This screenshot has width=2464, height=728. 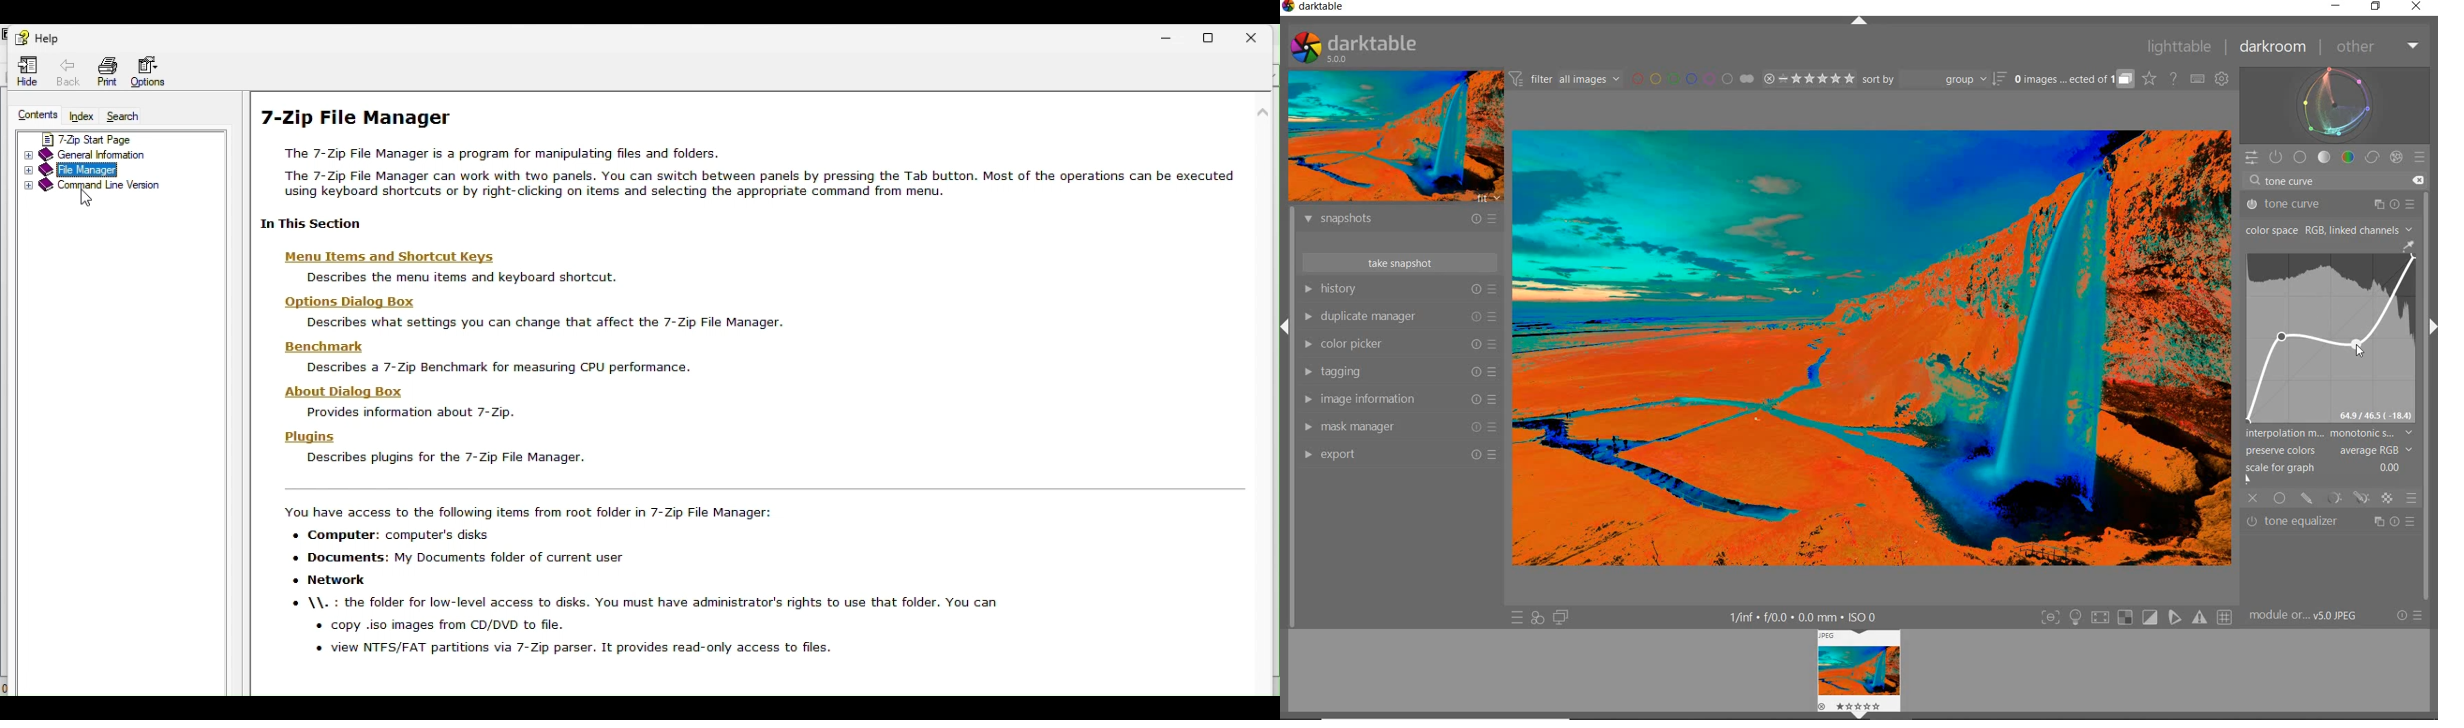 I want to click on MODULE...v5.0 JPEG, so click(x=2308, y=617).